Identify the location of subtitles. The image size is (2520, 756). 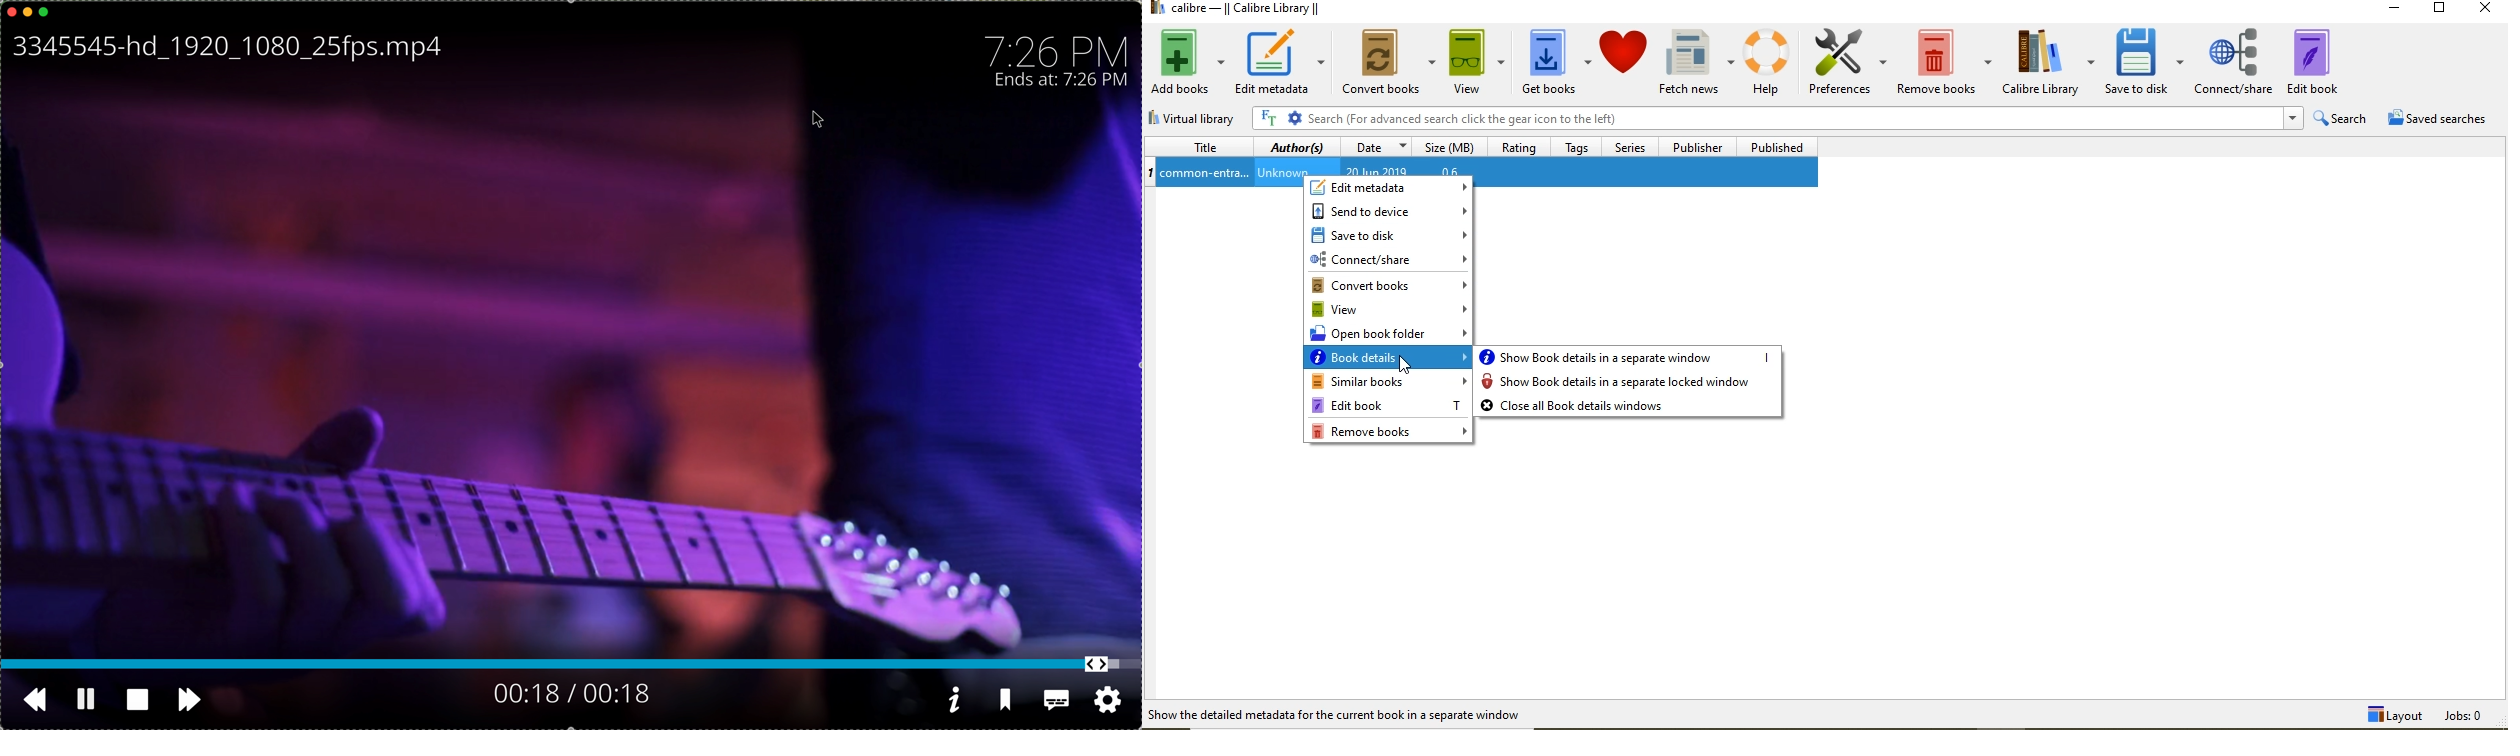
(1057, 702).